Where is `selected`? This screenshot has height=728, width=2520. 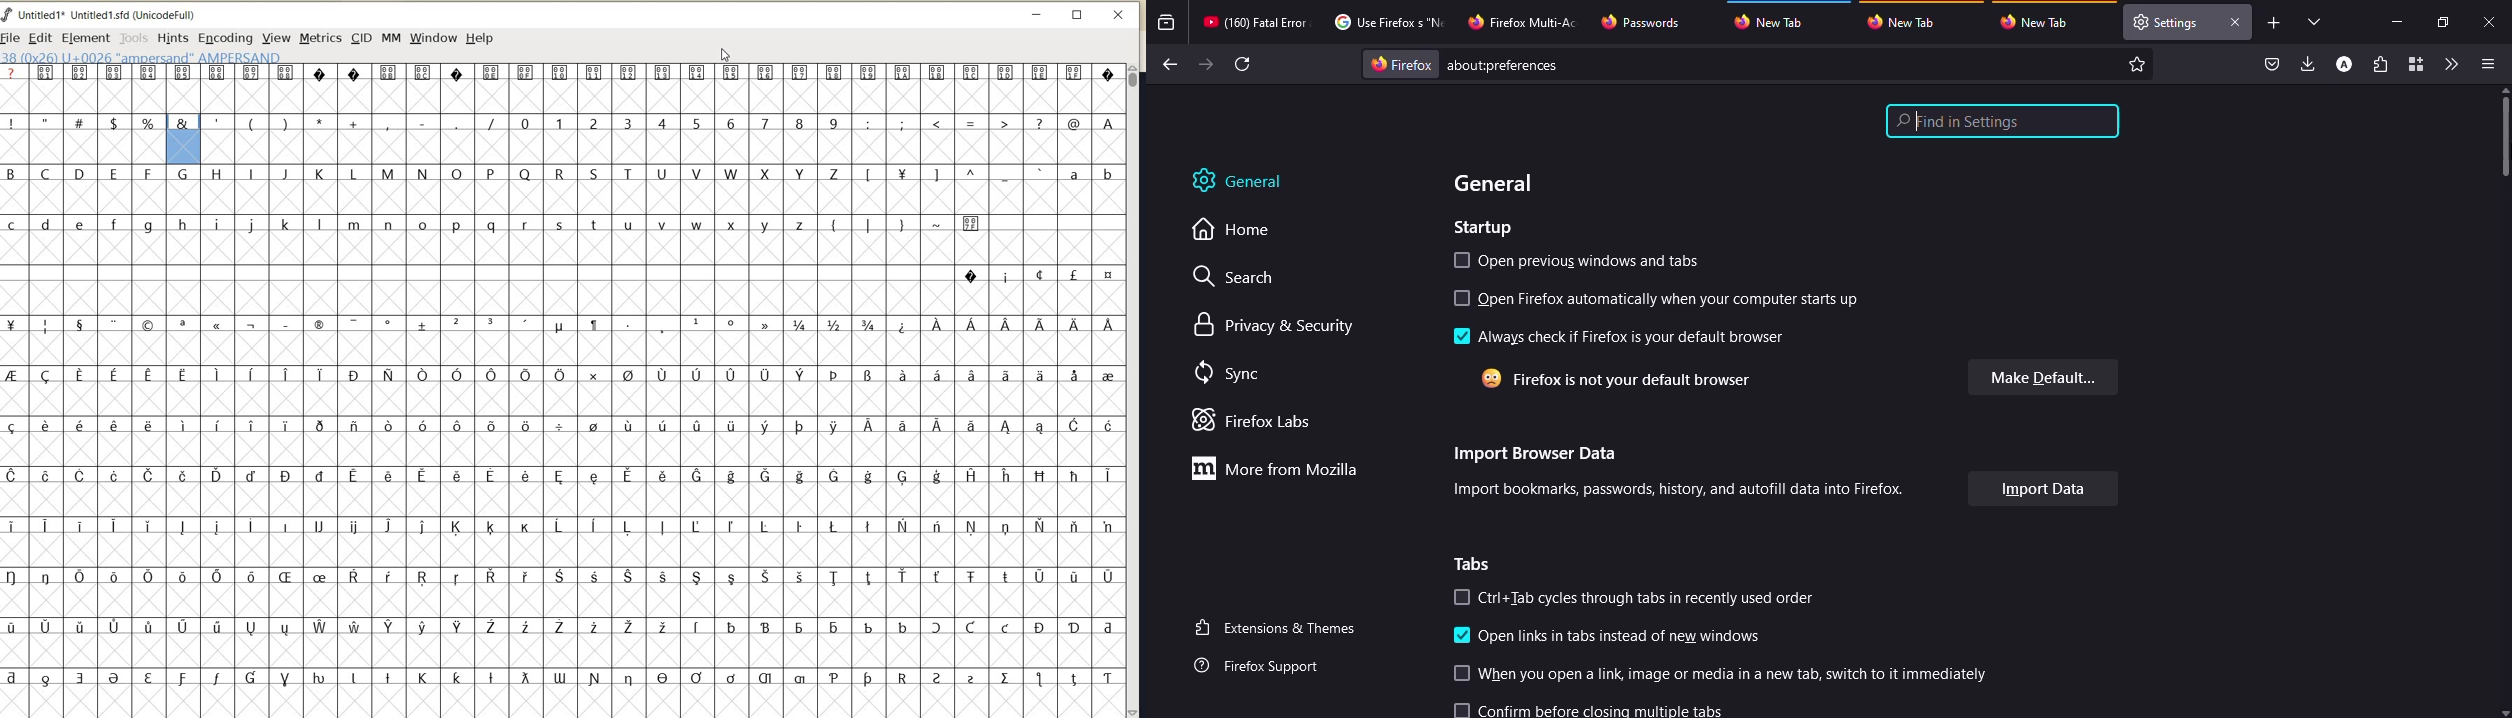
selected is located at coordinates (1462, 636).